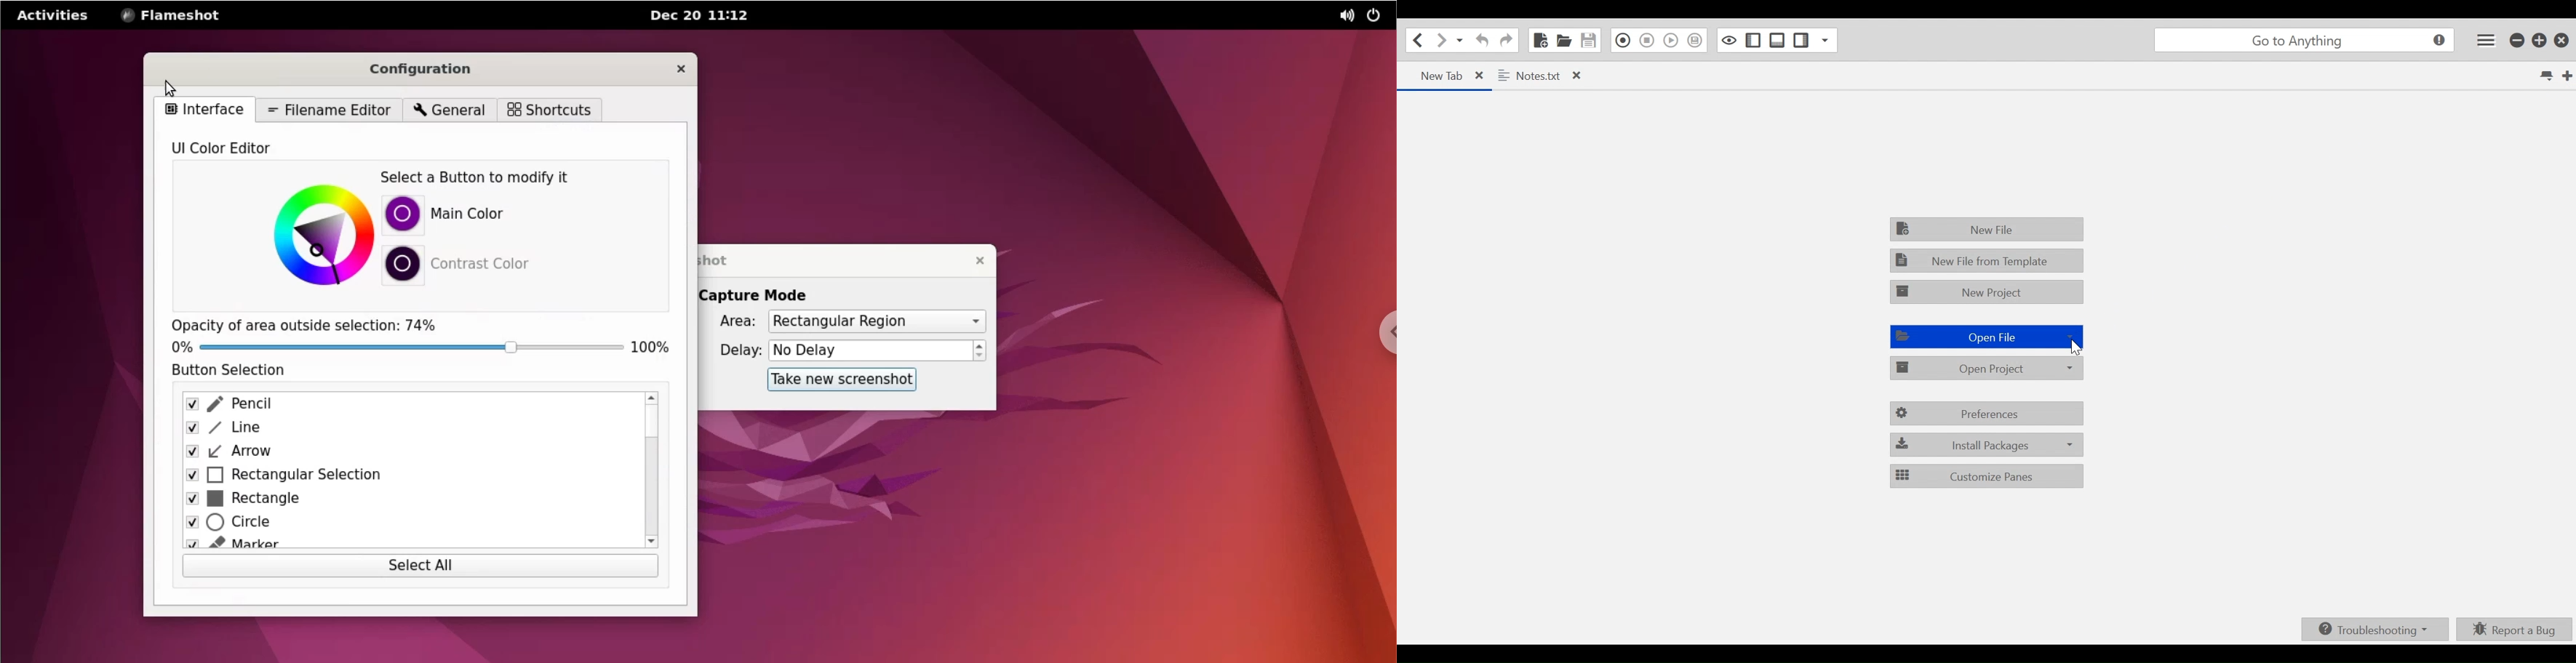 This screenshot has width=2576, height=672. What do you see at coordinates (1988, 444) in the screenshot?
I see `Install Packages` at bounding box center [1988, 444].